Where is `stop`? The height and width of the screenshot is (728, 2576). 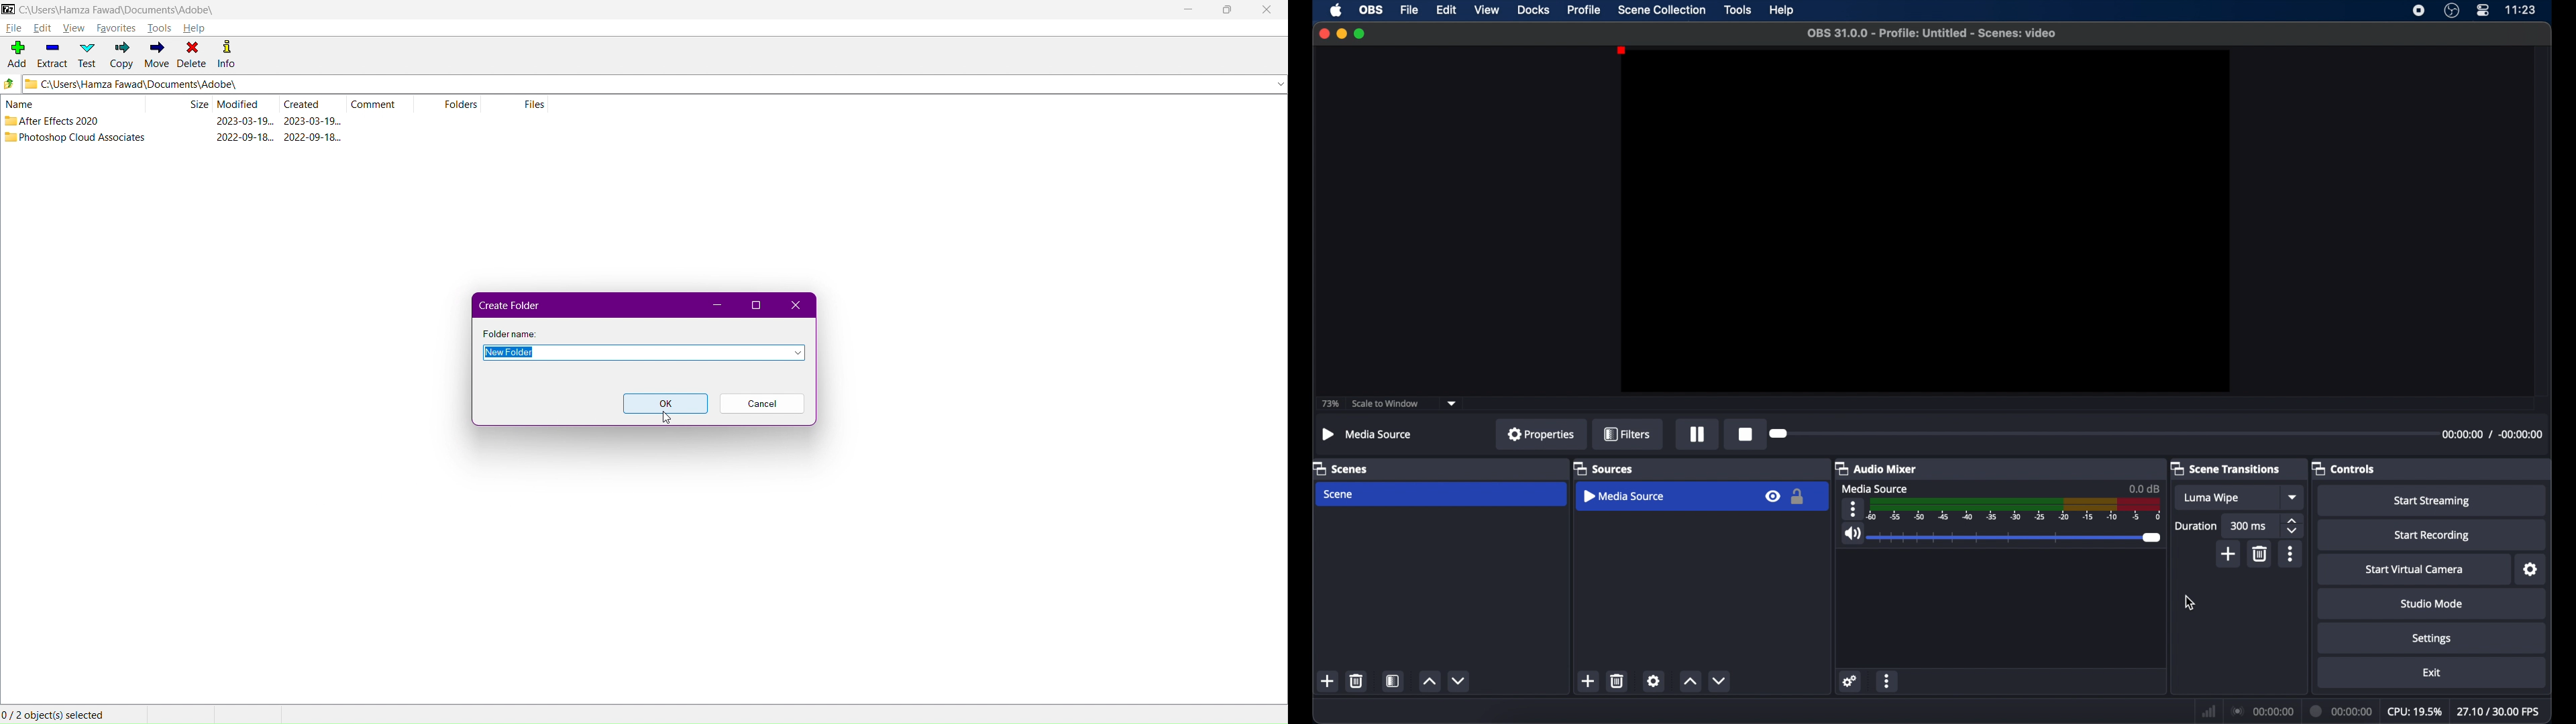 stop is located at coordinates (1747, 434).